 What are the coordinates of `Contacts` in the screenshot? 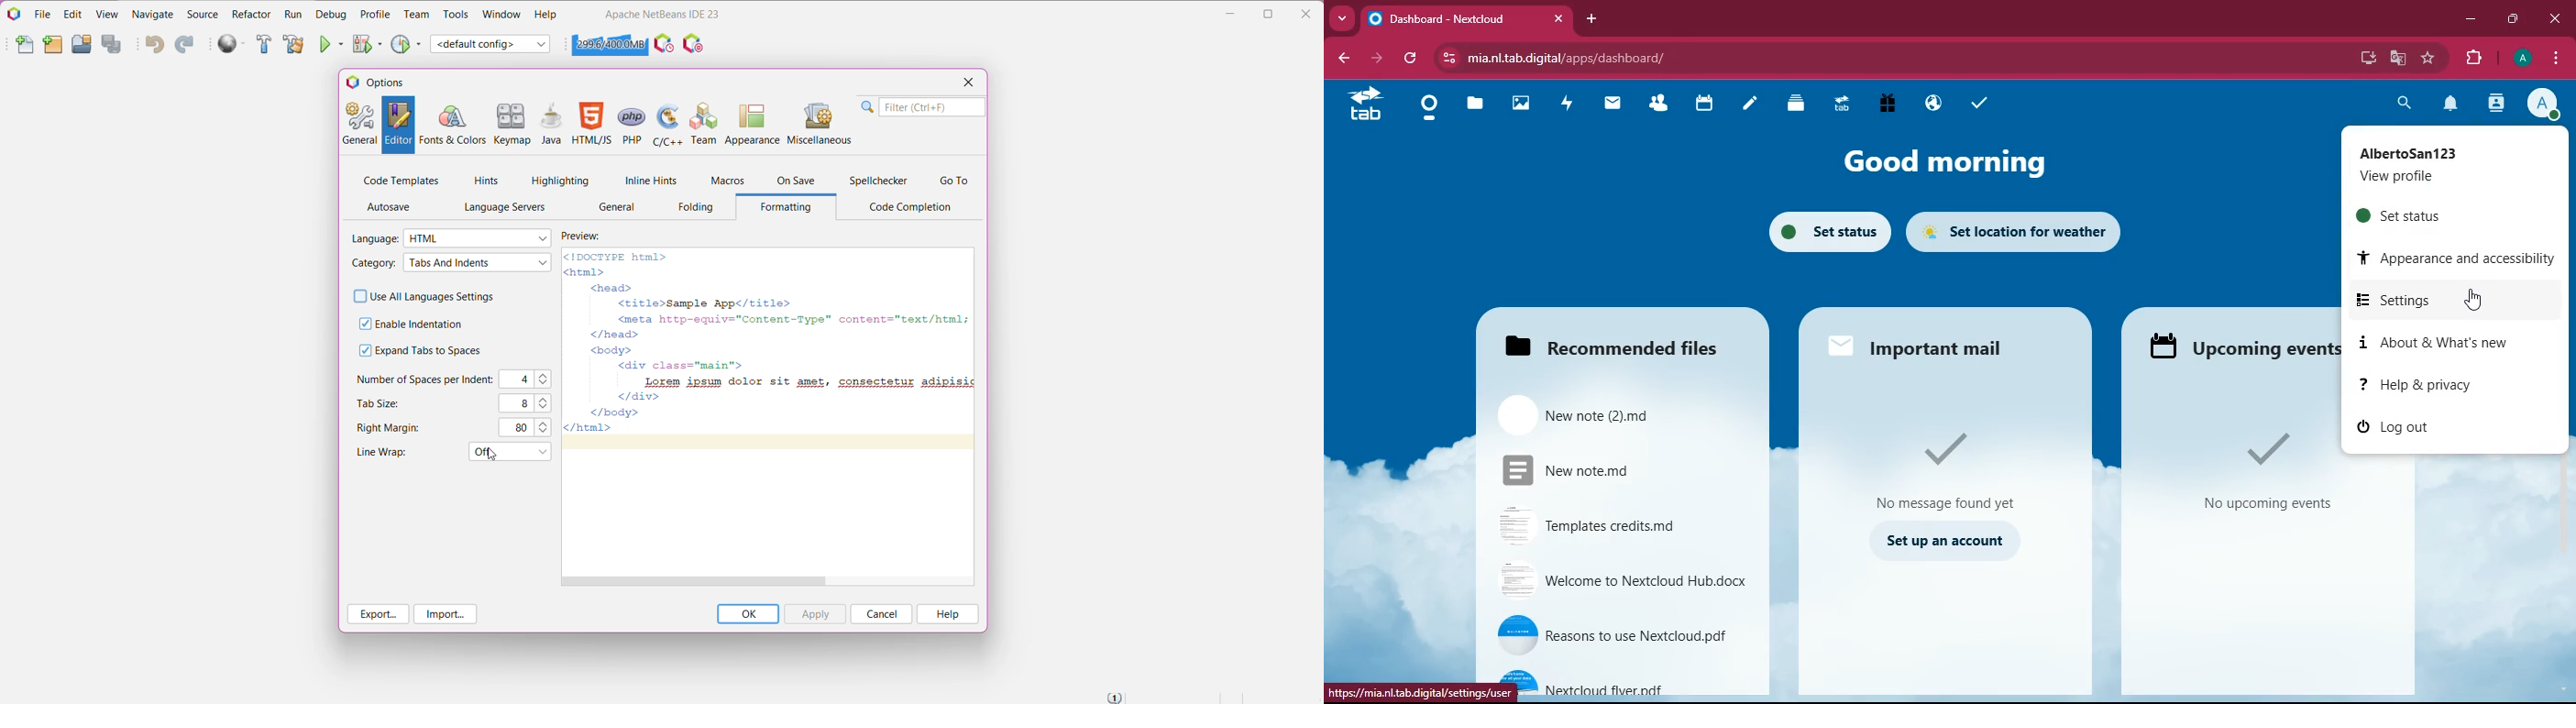 It's located at (1659, 104).